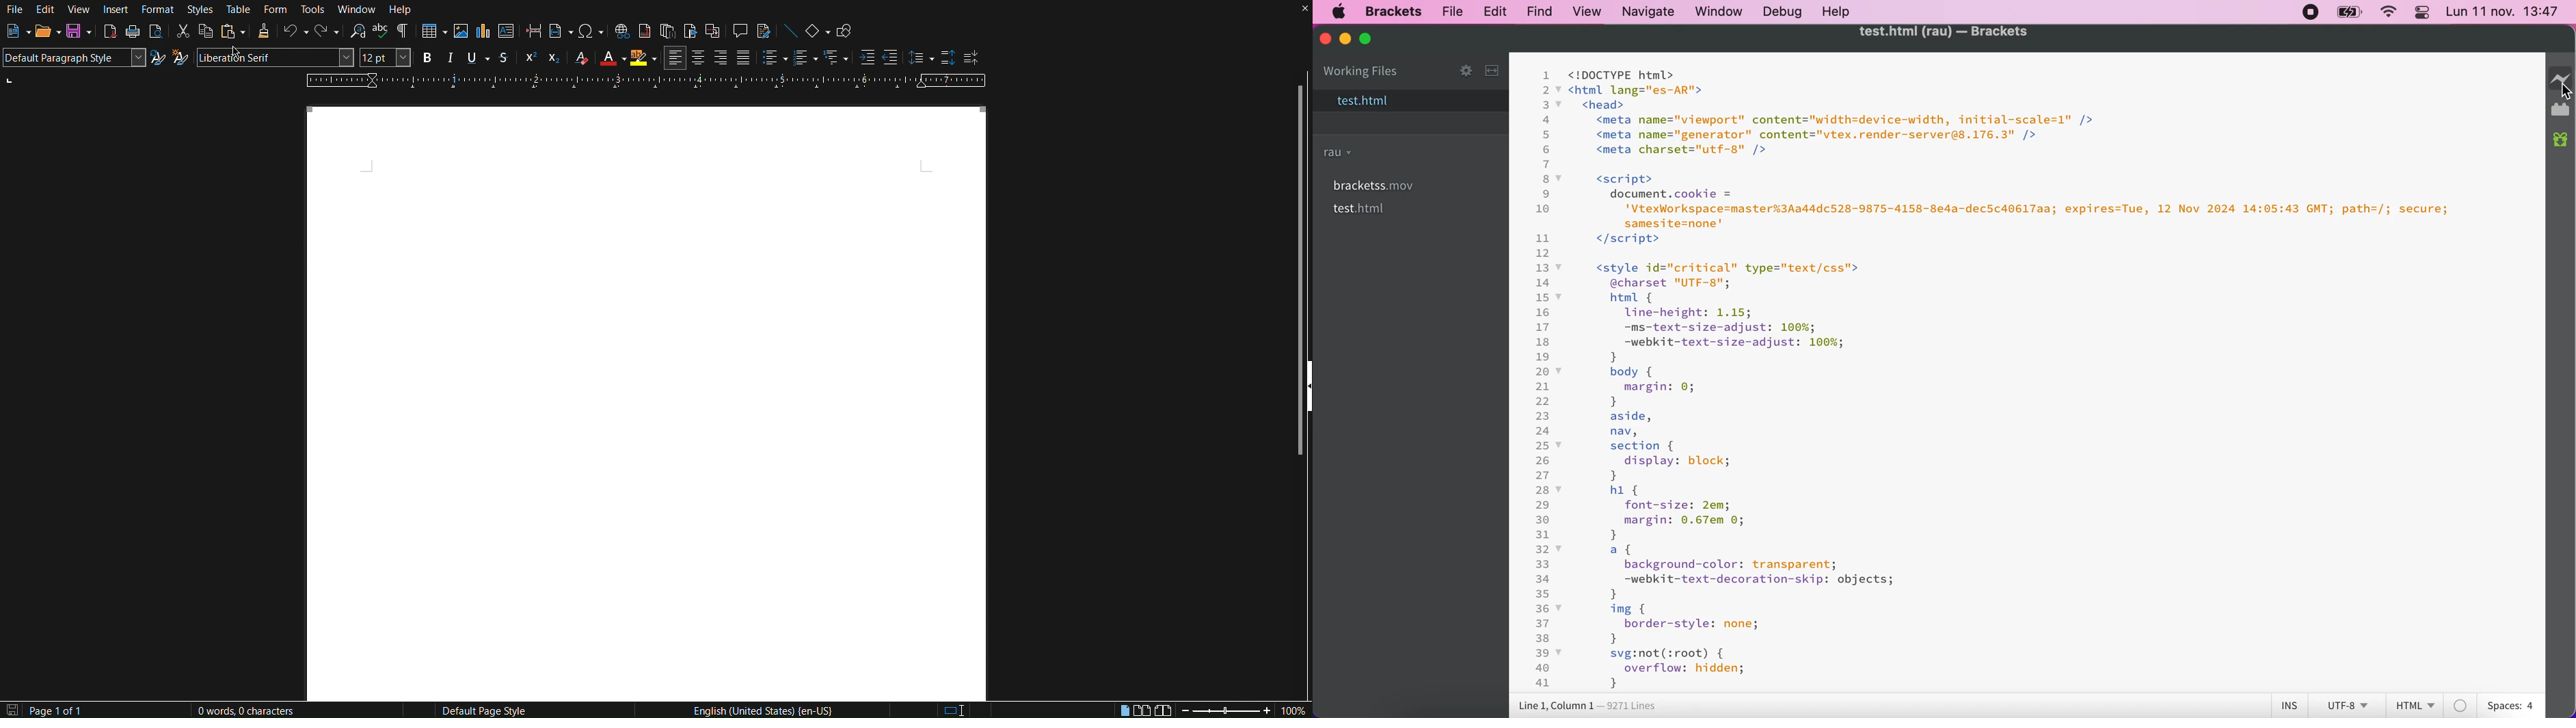  I want to click on 0 Words, 0 Characters, so click(244, 708).